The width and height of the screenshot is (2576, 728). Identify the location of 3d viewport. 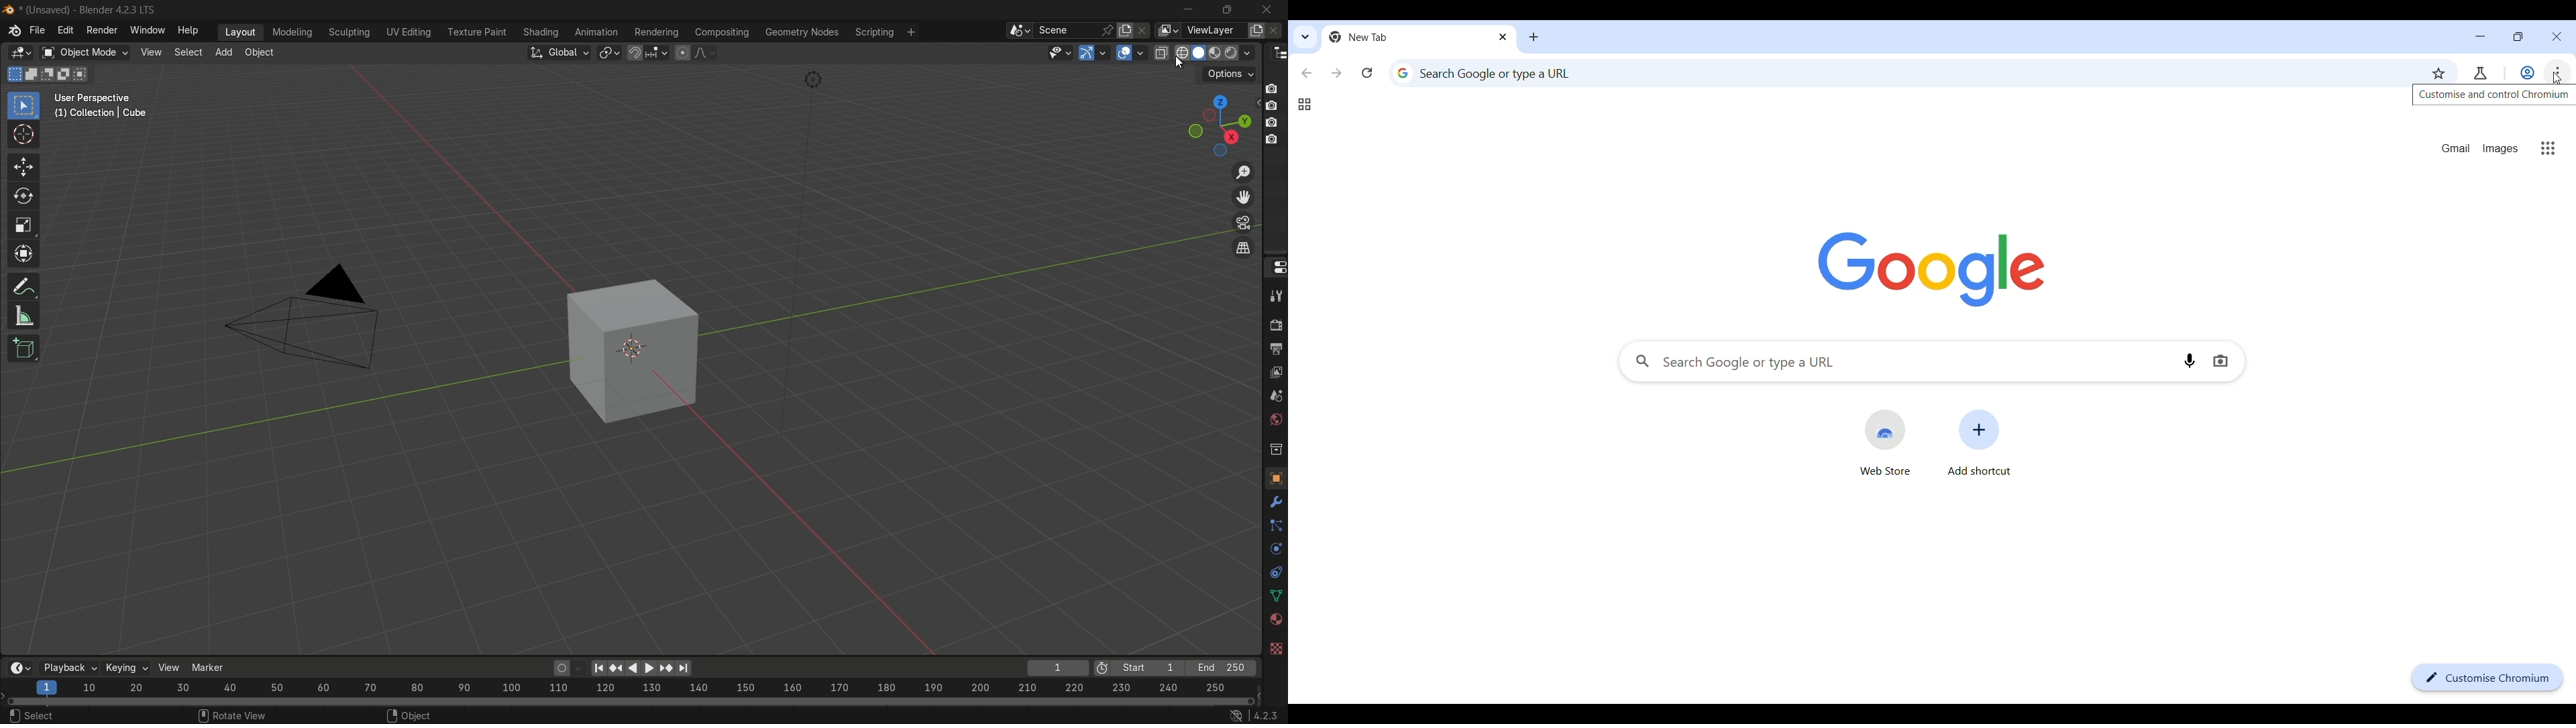
(16, 48).